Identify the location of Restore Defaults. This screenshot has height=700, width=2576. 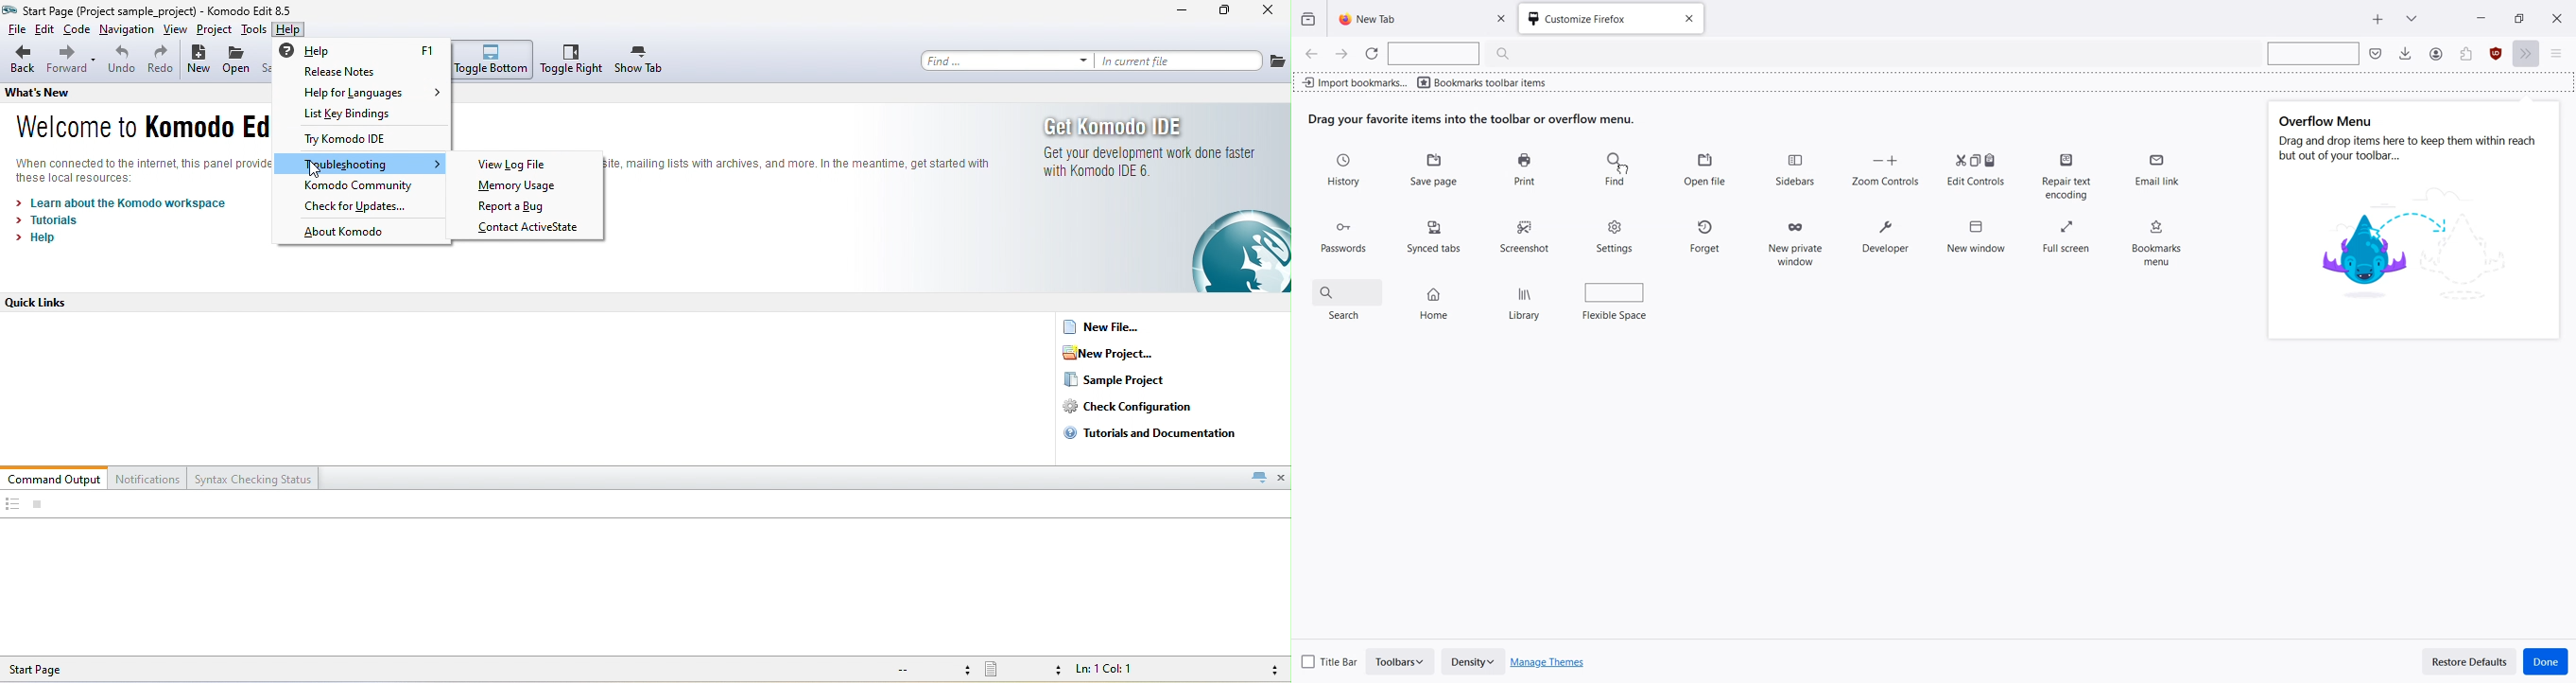
(2470, 661).